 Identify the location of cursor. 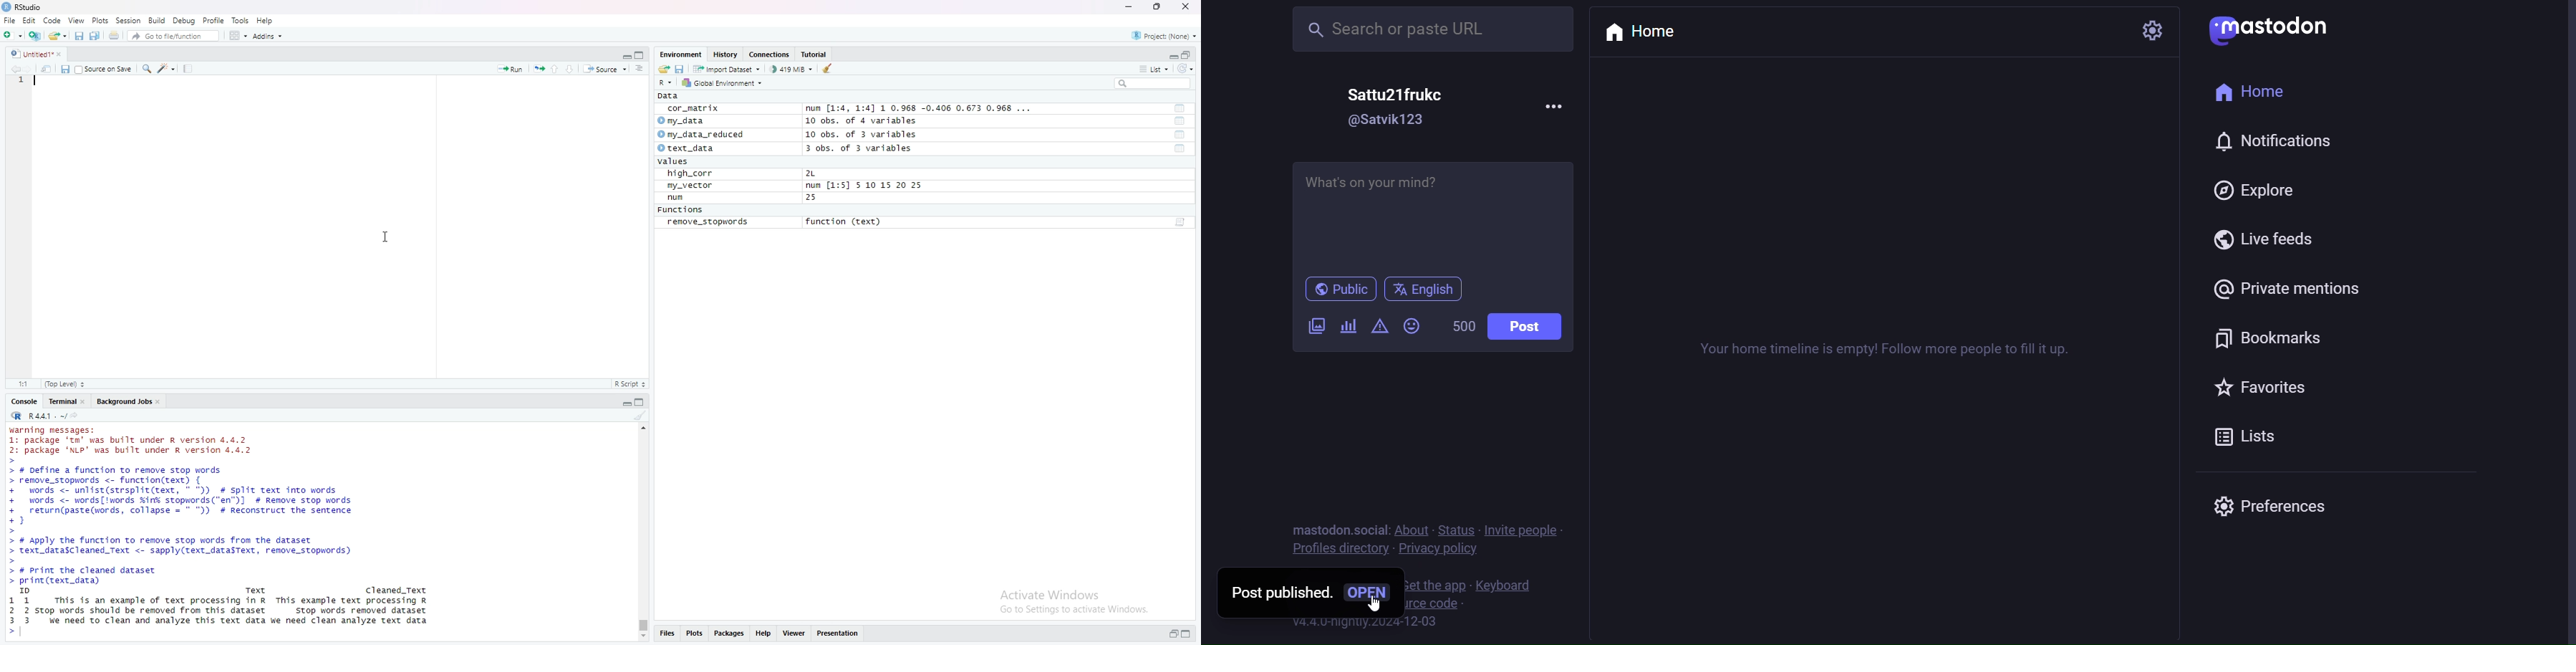
(1385, 607).